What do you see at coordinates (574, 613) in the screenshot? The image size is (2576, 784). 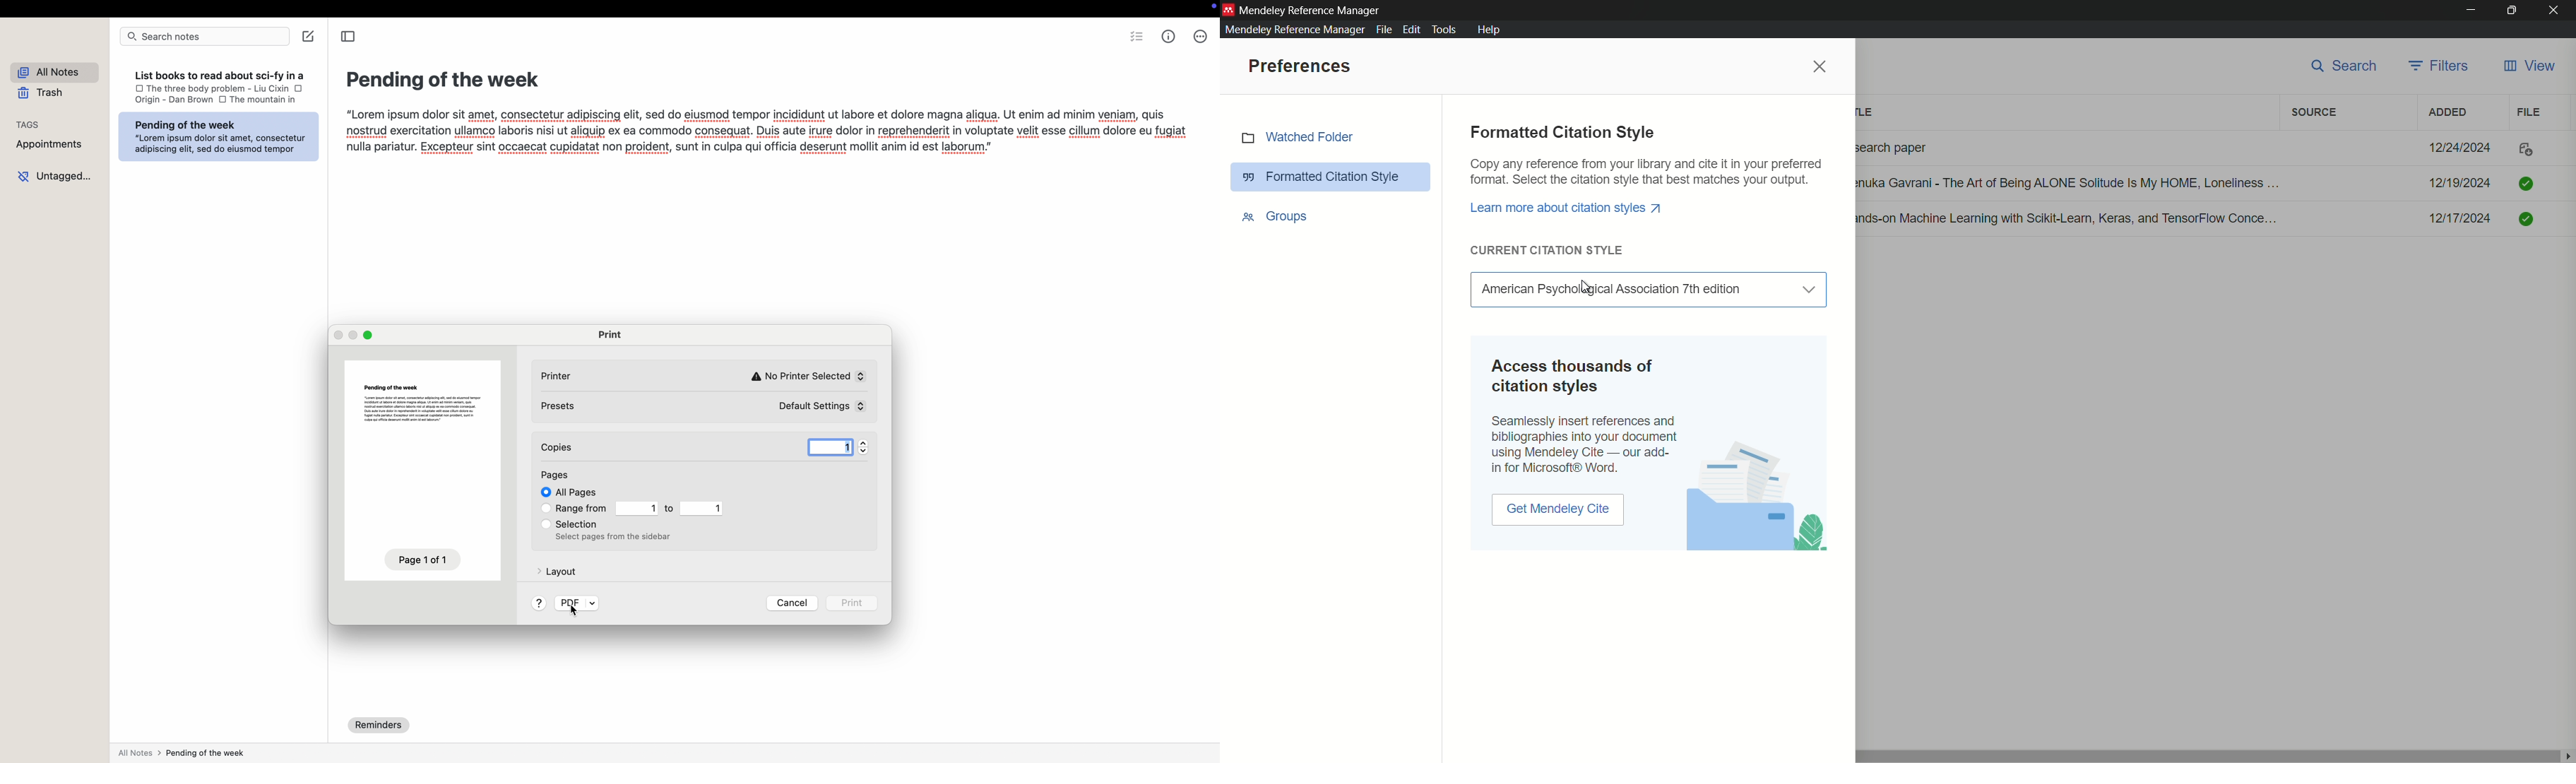 I see `cursor` at bounding box center [574, 613].